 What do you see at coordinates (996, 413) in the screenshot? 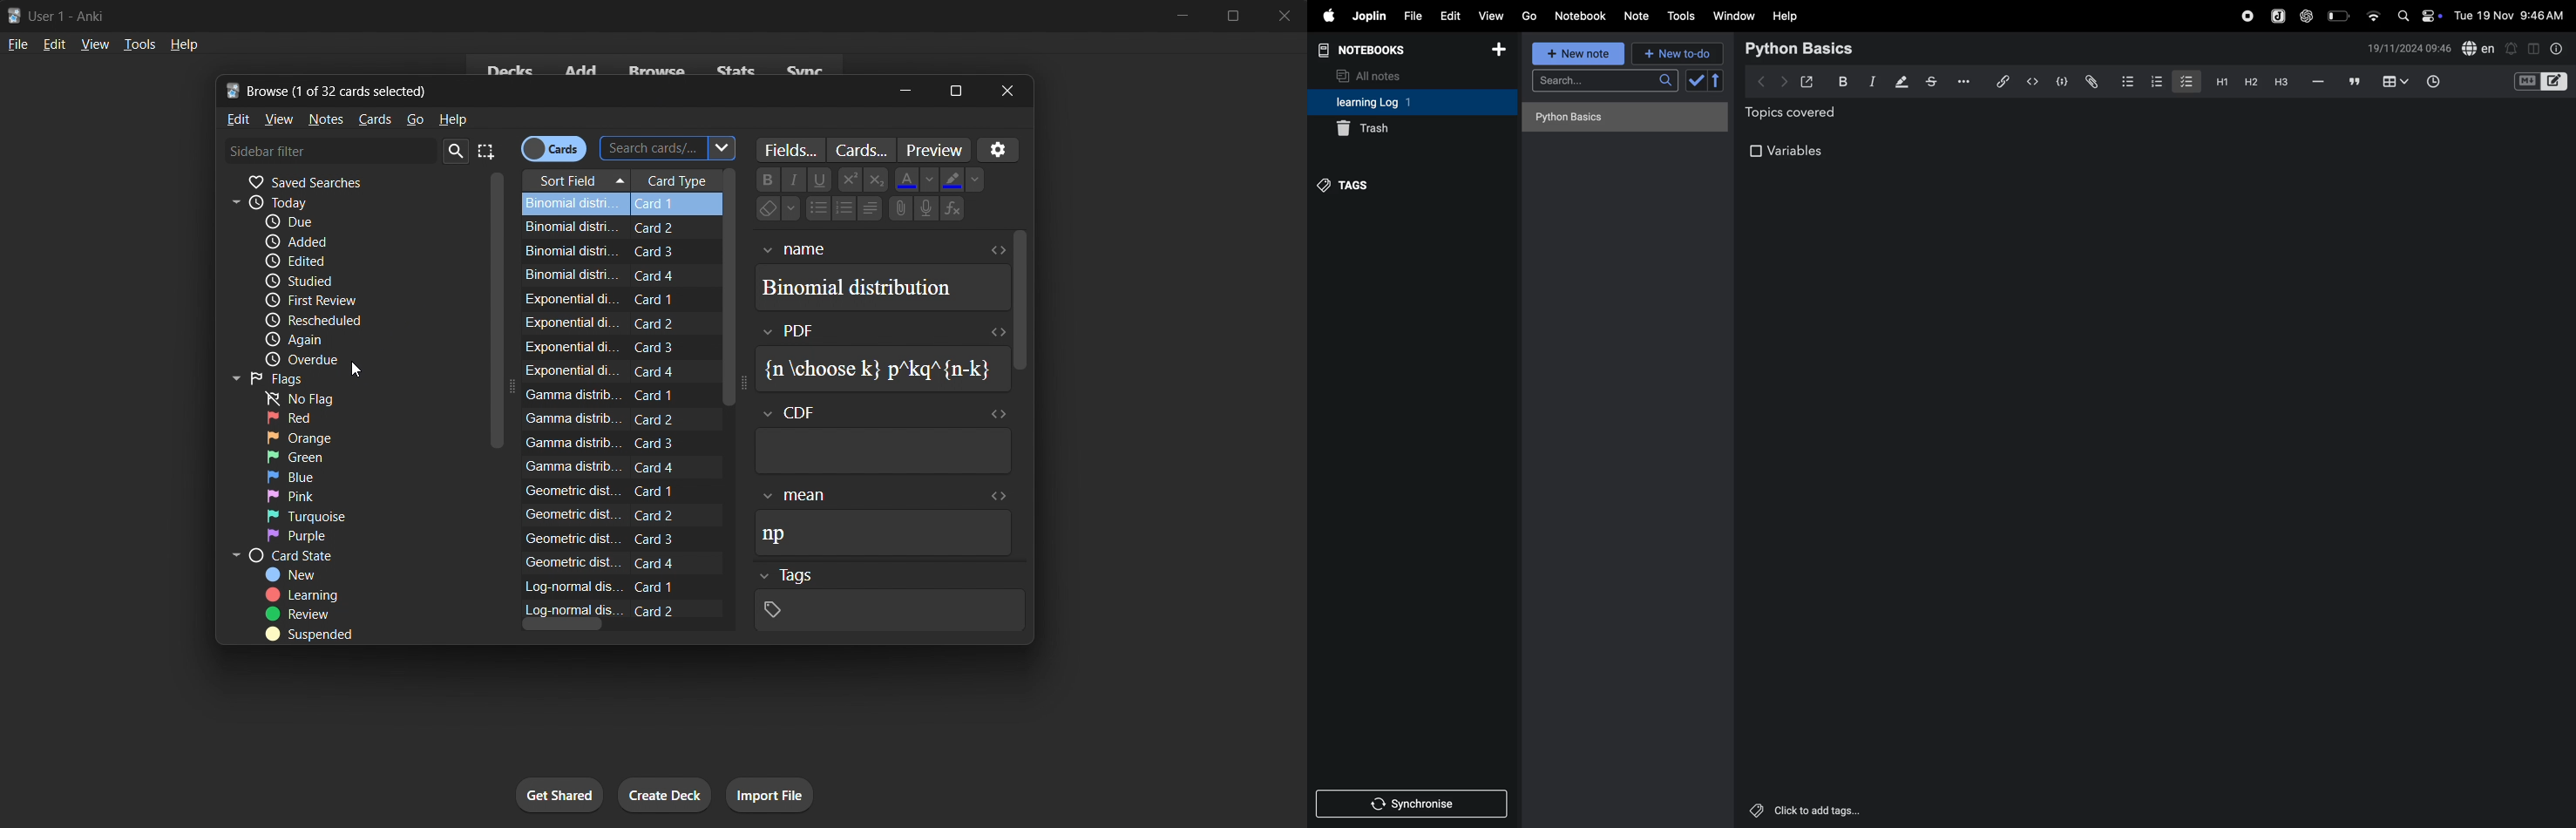
I see `expand` at bounding box center [996, 413].